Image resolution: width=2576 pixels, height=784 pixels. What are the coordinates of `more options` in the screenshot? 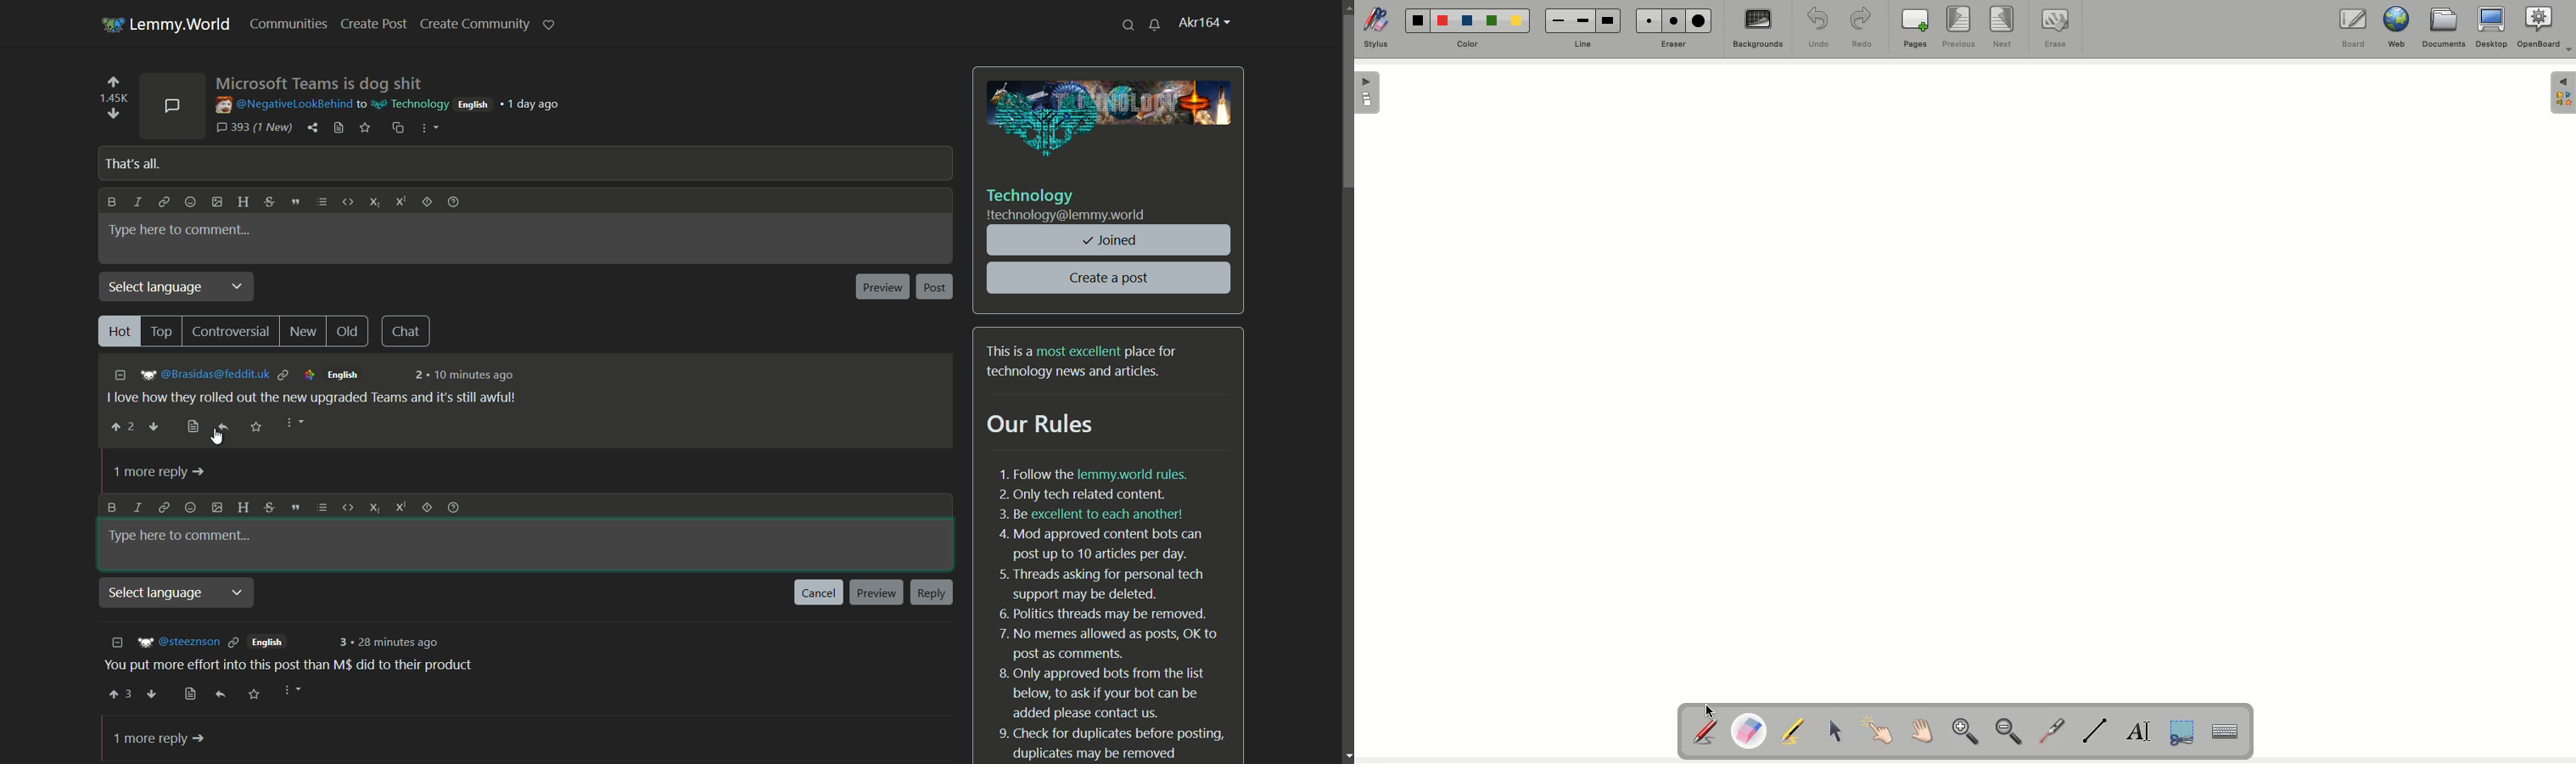 It's located at (427, 128).